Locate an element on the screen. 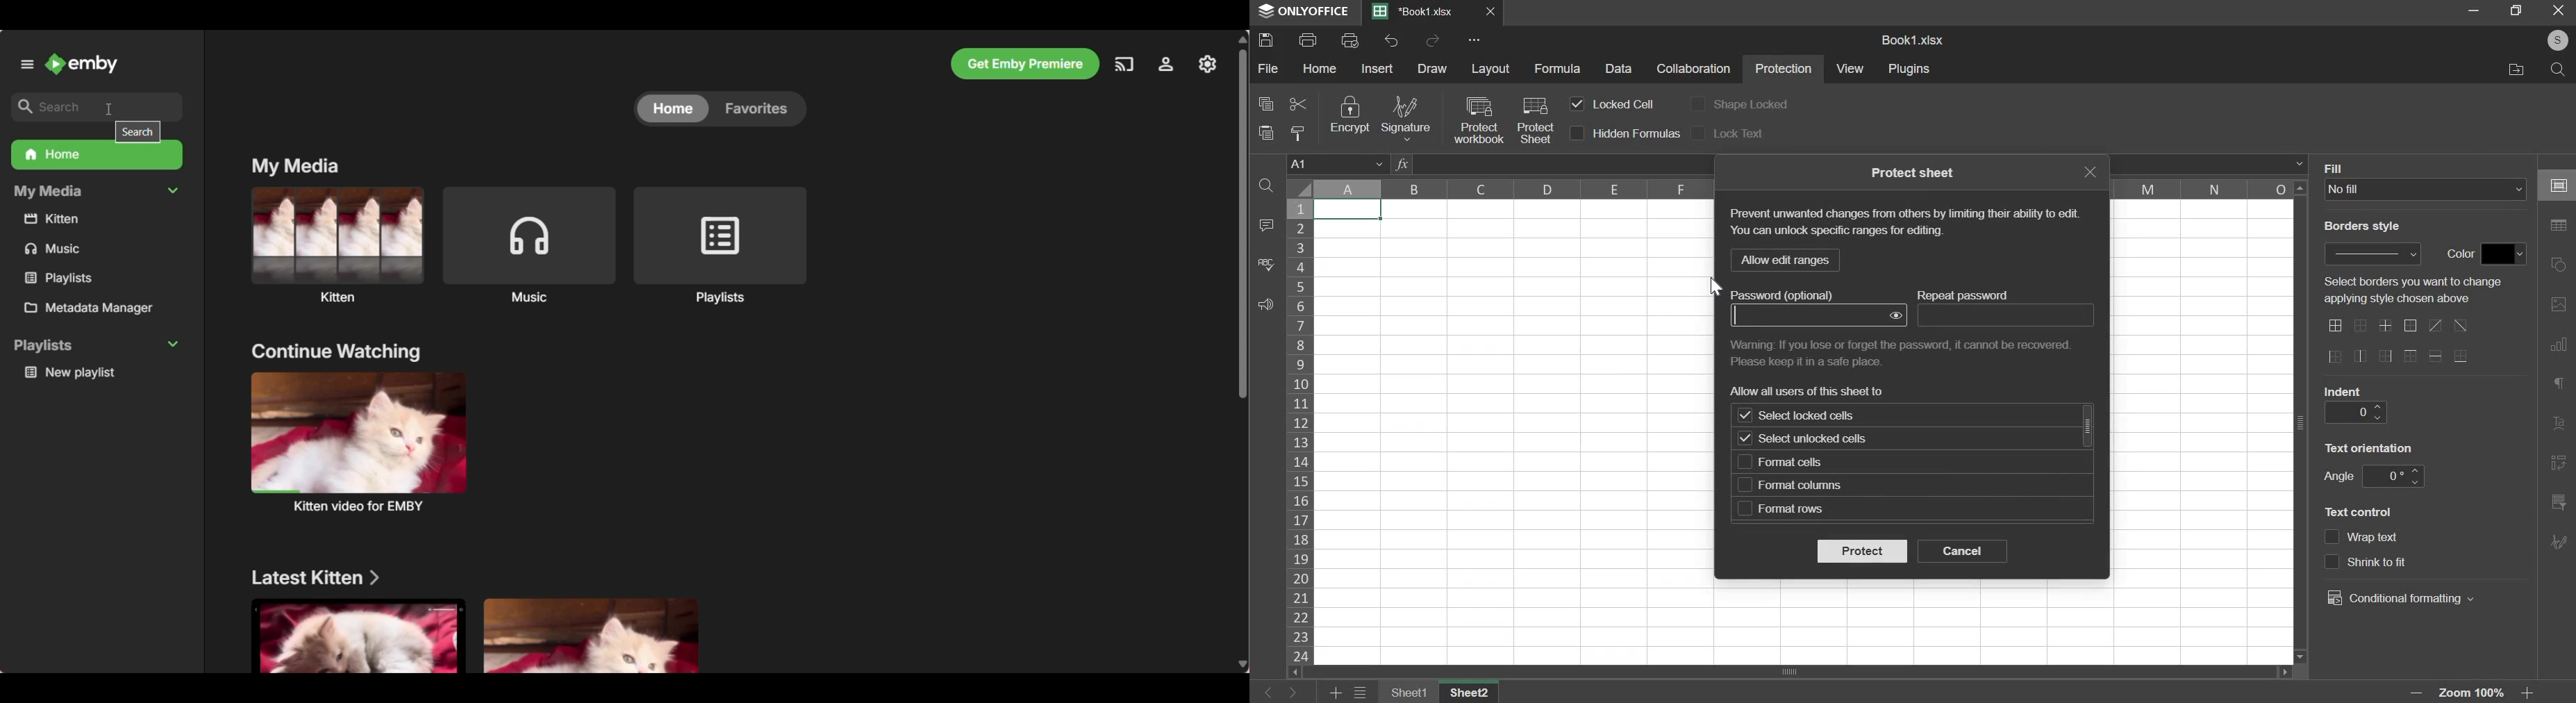 Image resolution: width=2576 pixels, height=728 pixels. Profile Pic is located at coordinates (2553, 41).